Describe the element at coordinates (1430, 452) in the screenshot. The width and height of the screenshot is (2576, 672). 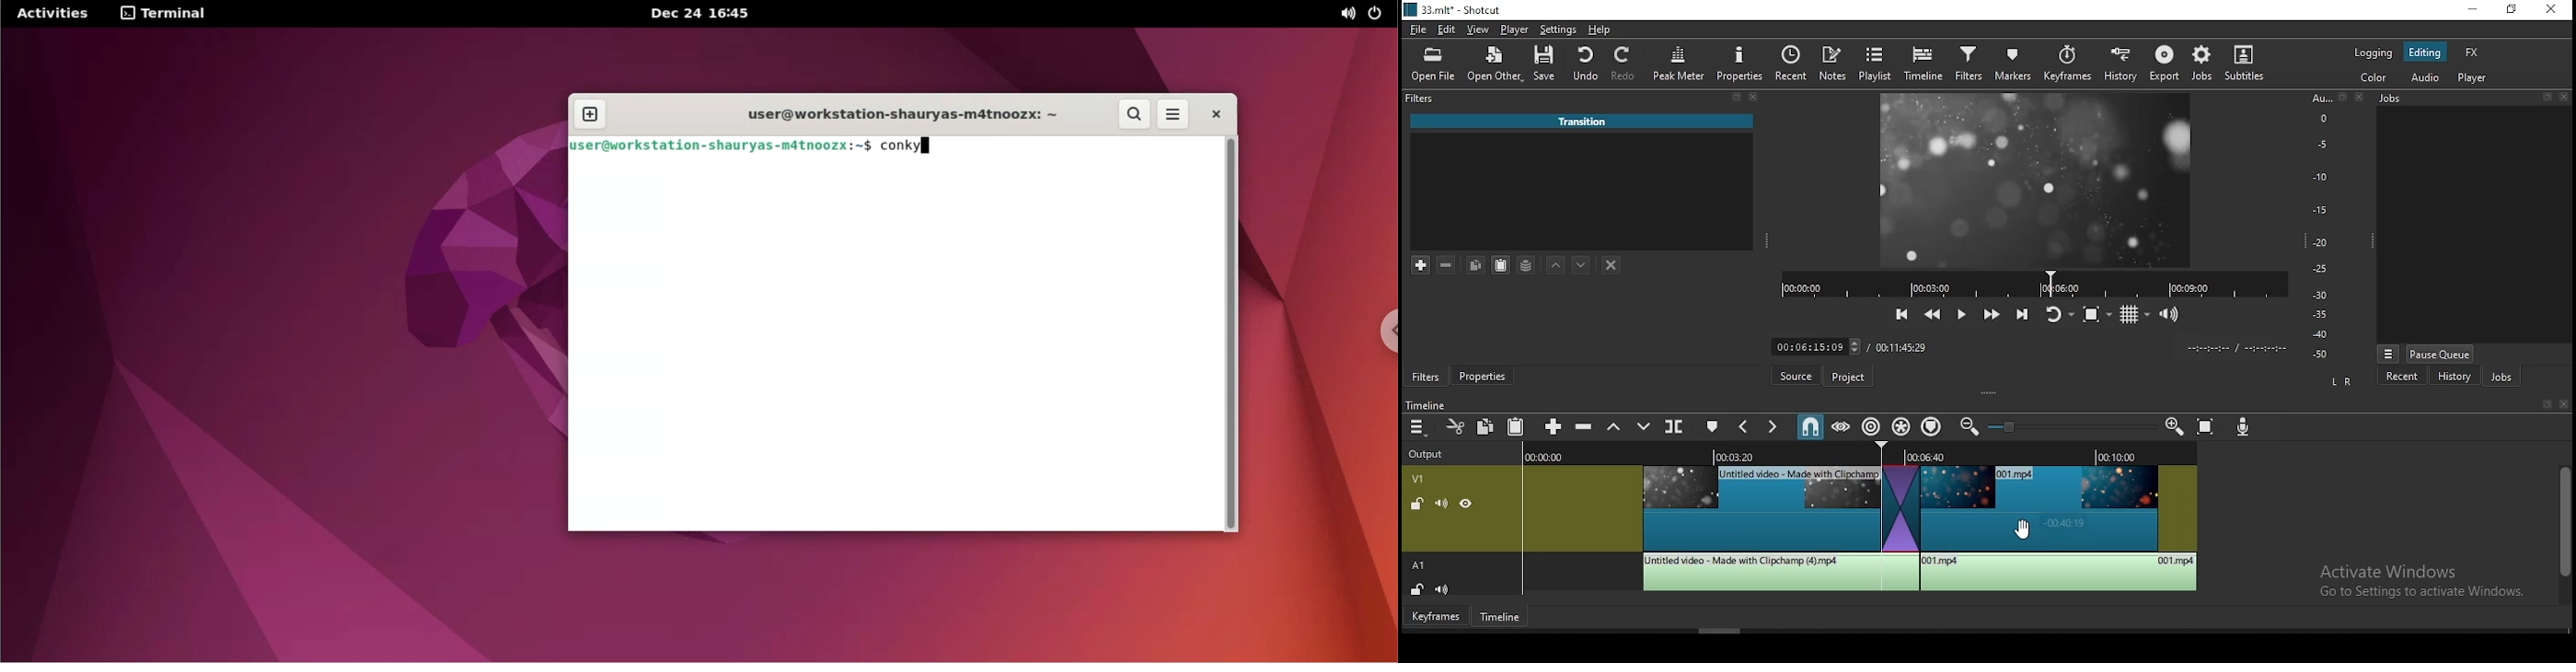
I see `output` at that location.